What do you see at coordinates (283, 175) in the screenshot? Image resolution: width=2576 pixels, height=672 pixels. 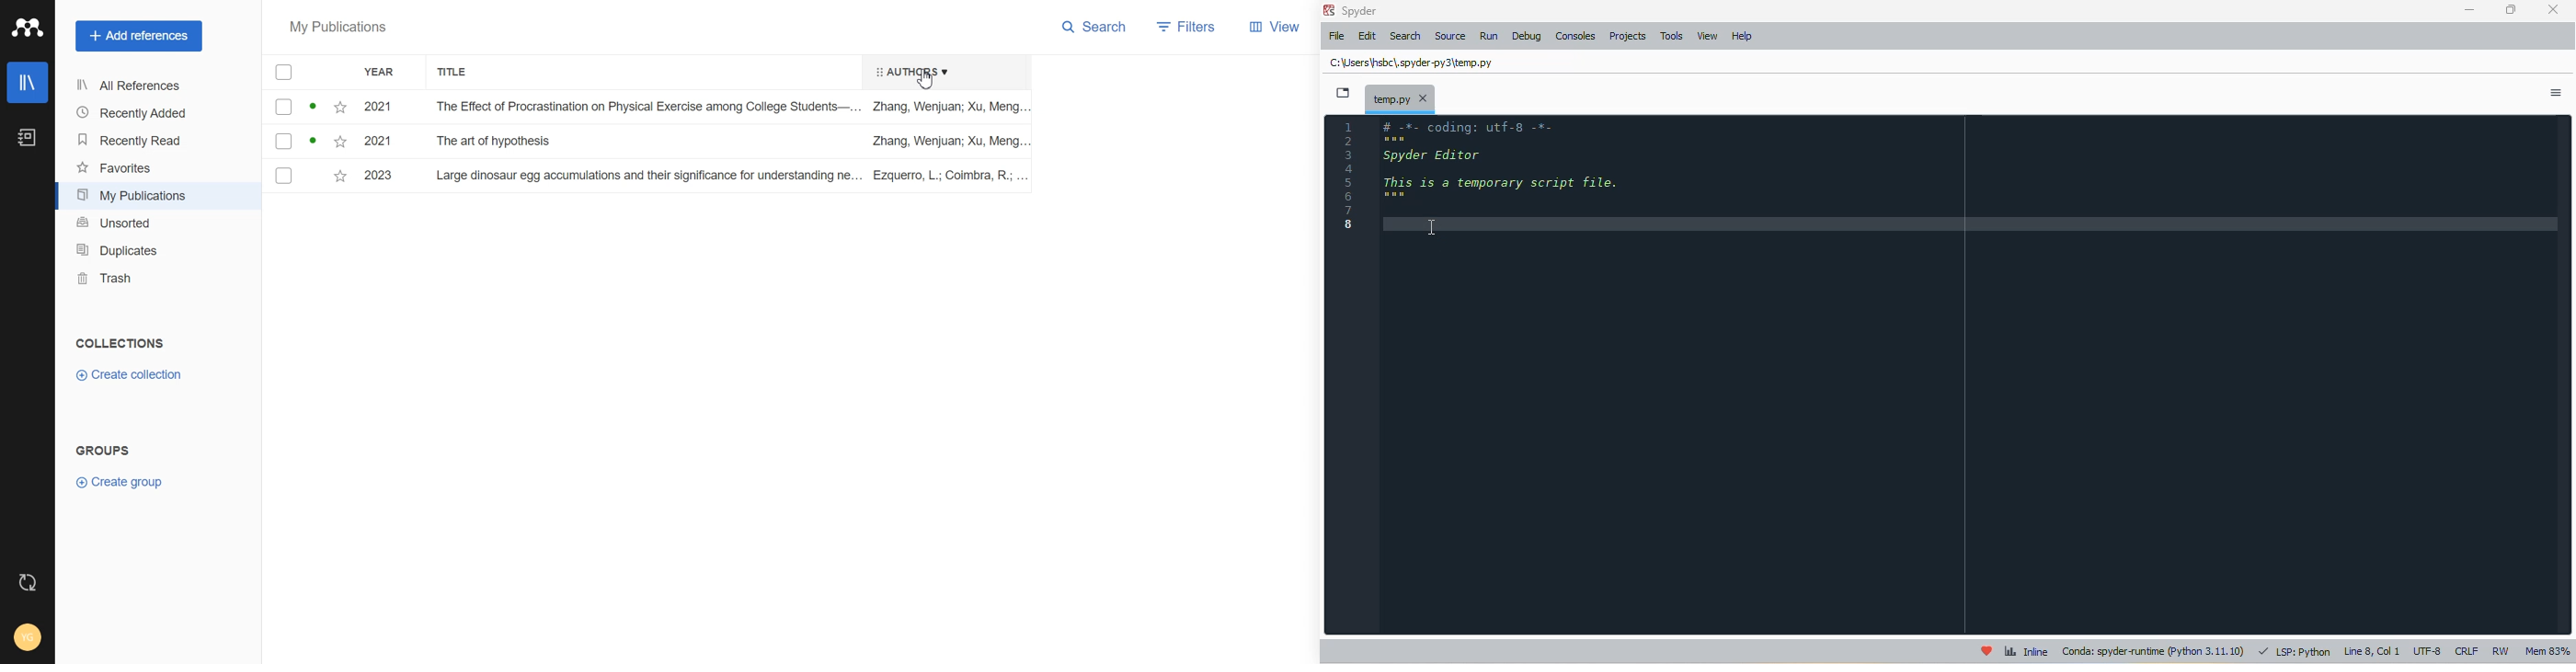 I see `Checkmark` at bounding box center [283, 175].